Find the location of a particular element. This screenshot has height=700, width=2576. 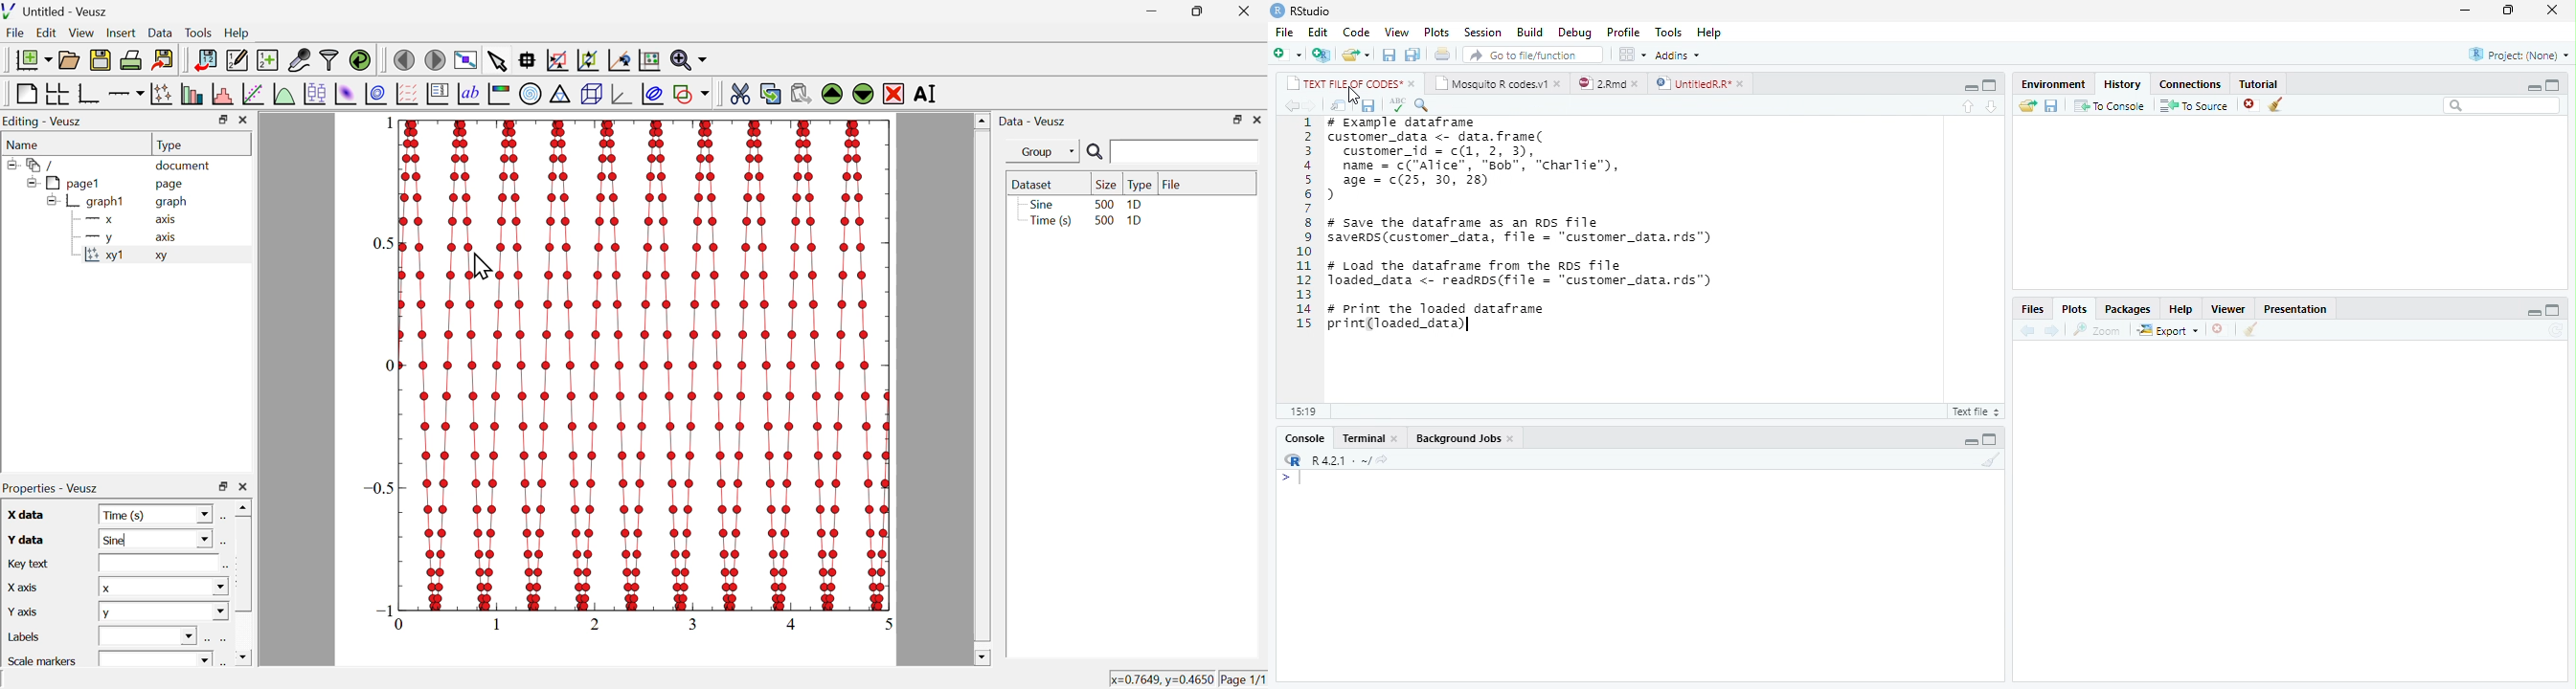

plot points with lines and errorbars is located at coordinates (161, 94).